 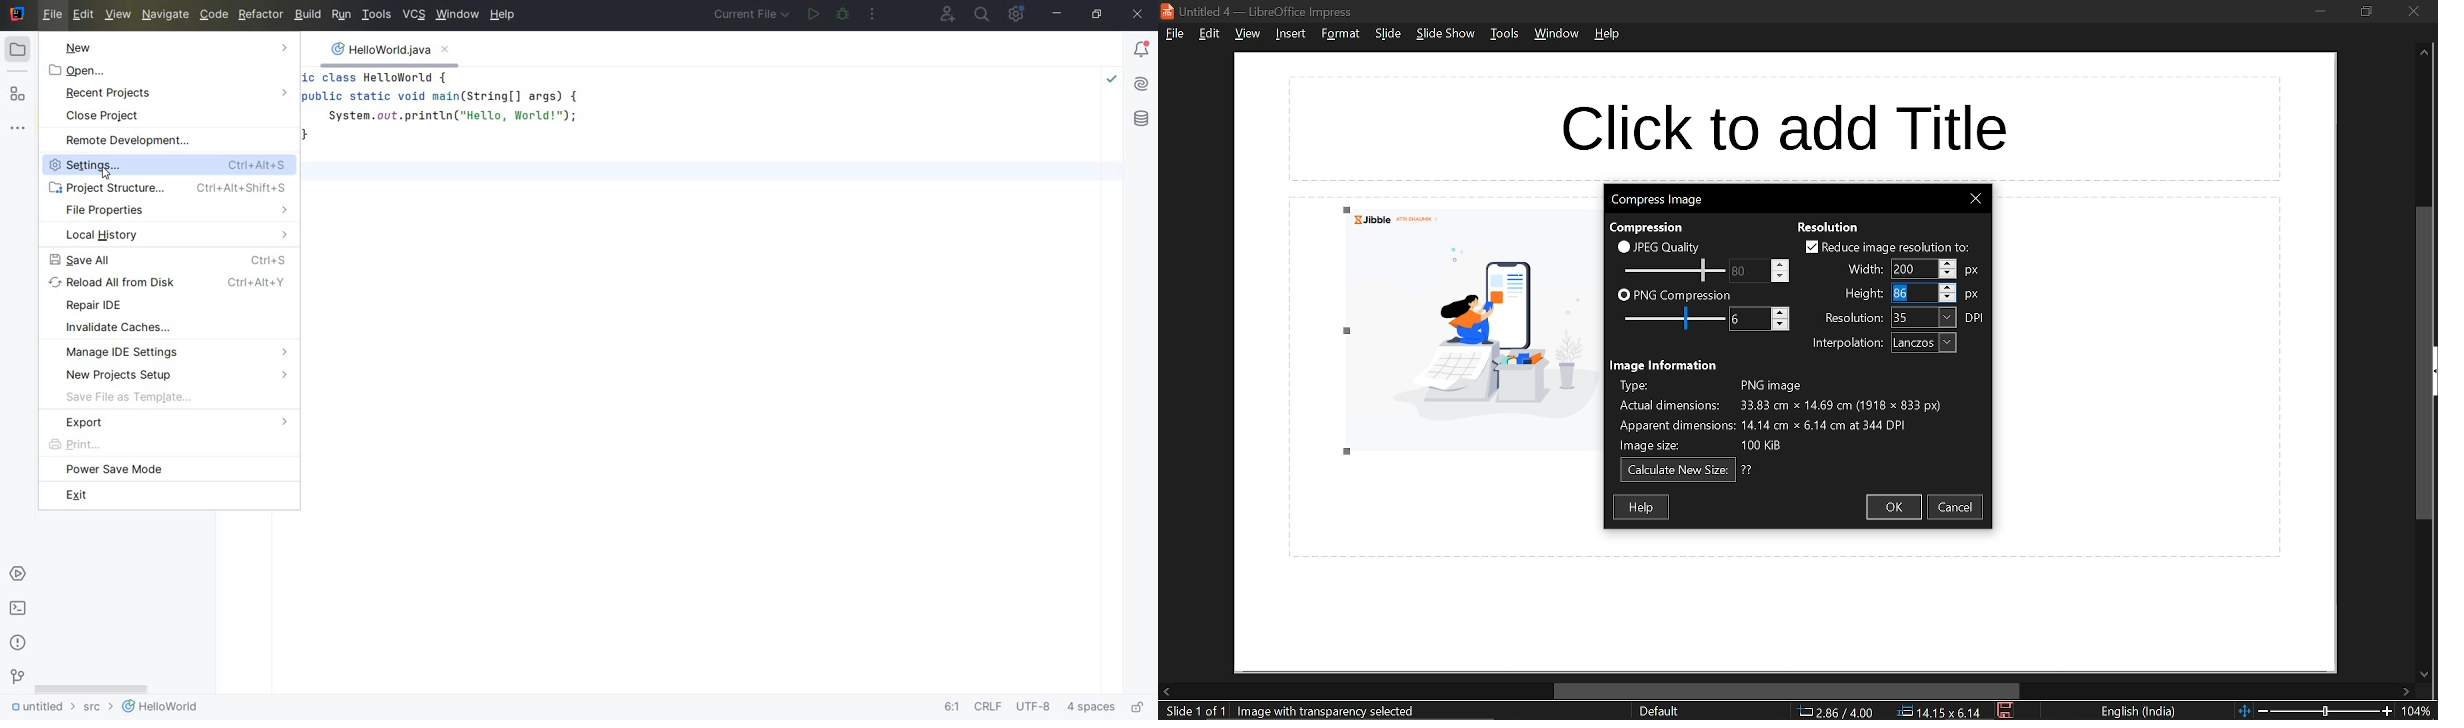 What do you see at coordinates (1861, 294) in the screenshot?
I see `height` at bounding box center [1861, 294].